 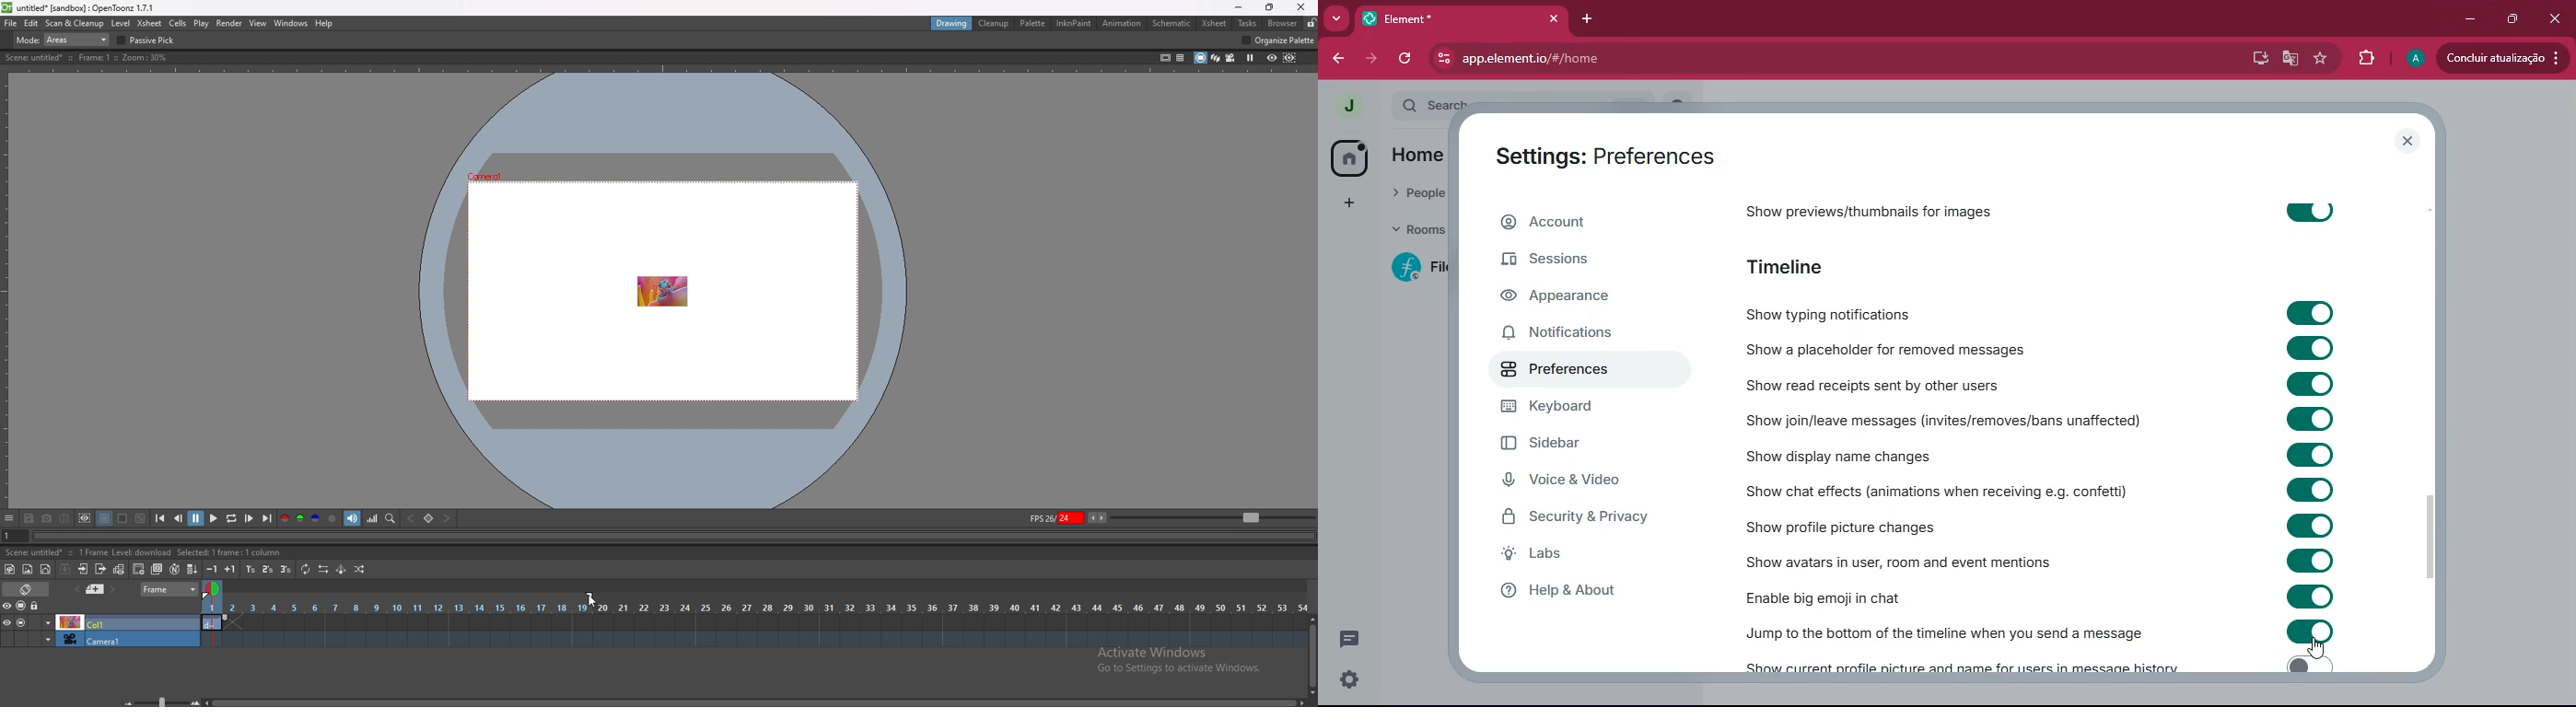 What do you see at coordinates (2513, 19) in the screenshot?
I see `maximize` at bounding box center [2513, 19].